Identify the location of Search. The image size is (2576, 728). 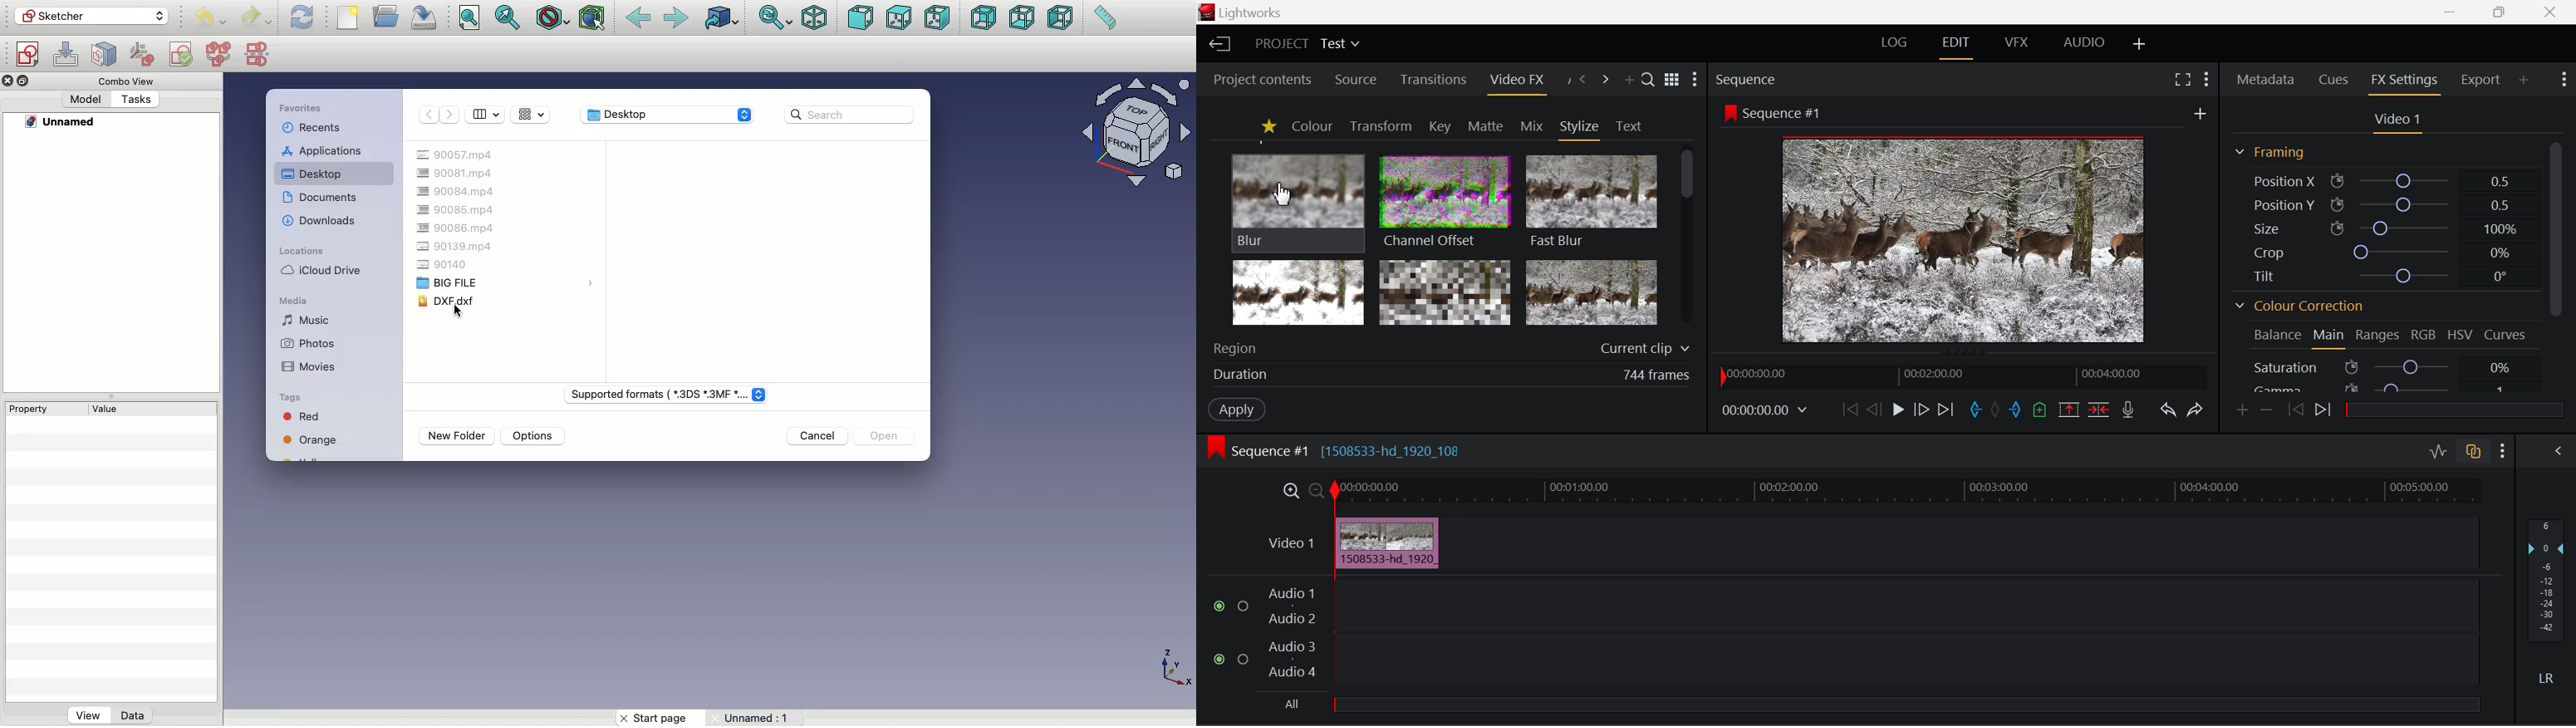
(854, 113).